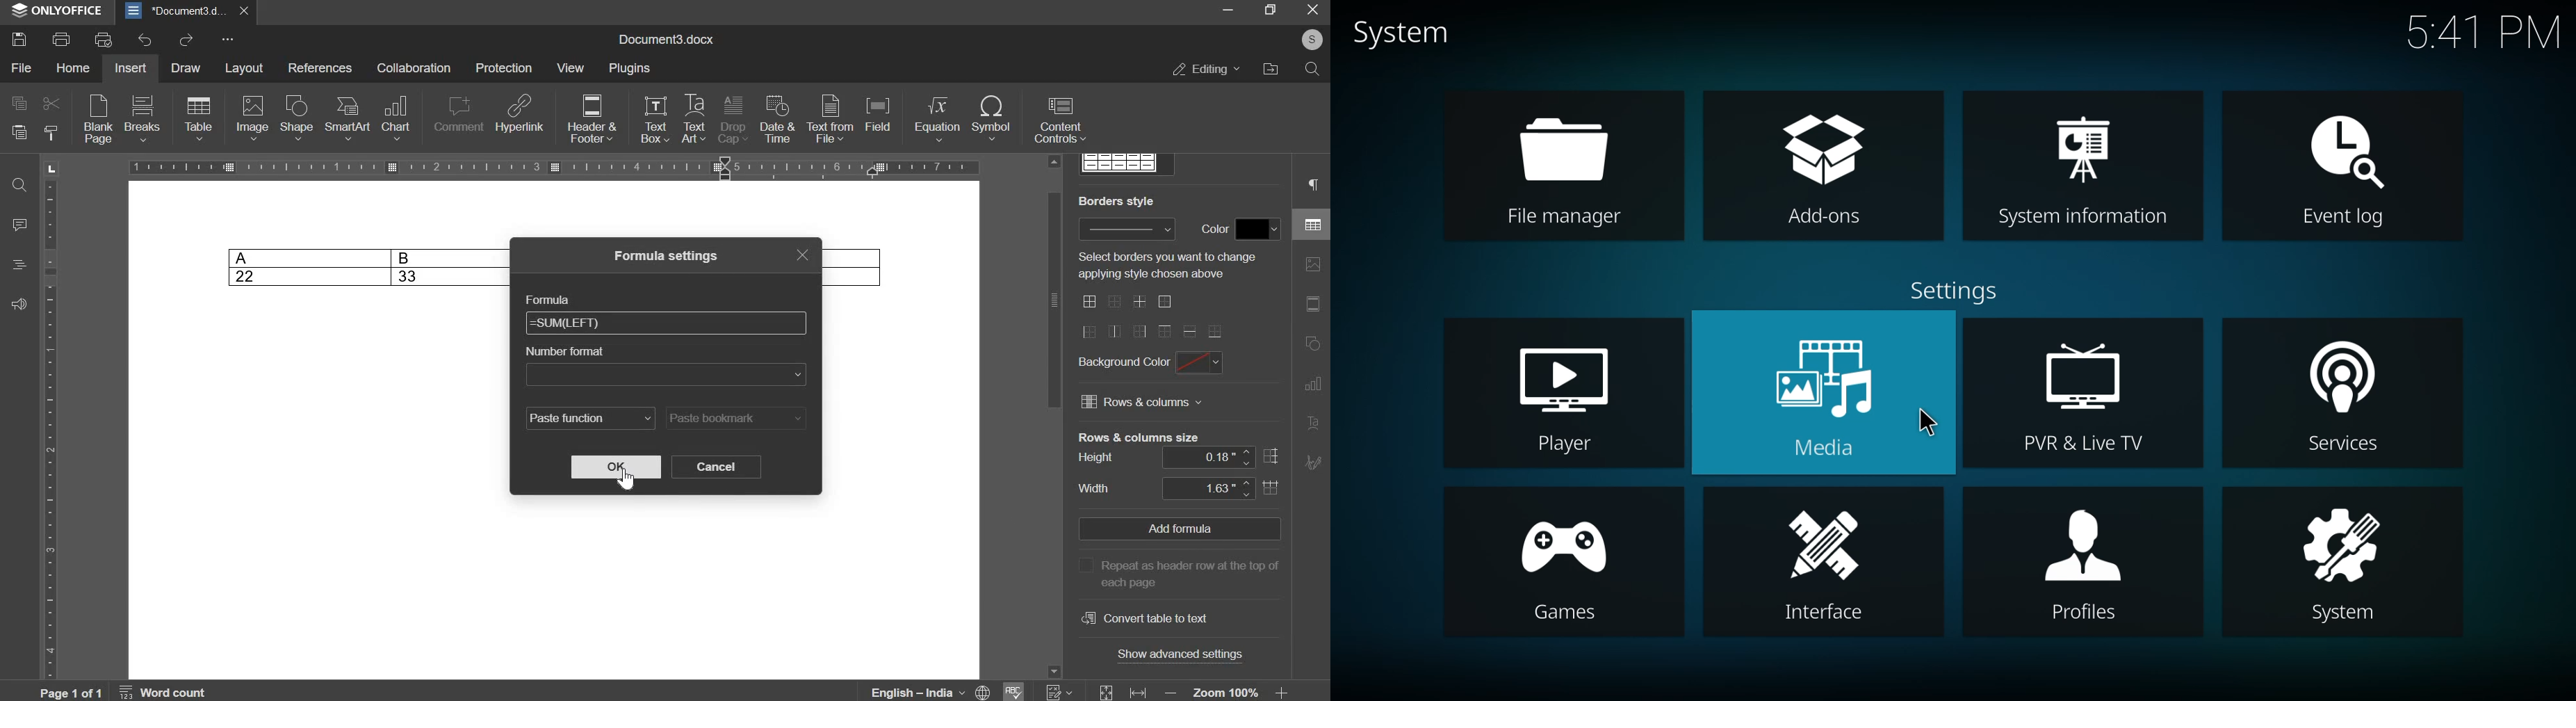 This screenshot has height=728, width=2576. What do you see at coordinates (21, 38) in the screenshot?
I see `save` at bounding box center [21, 38].